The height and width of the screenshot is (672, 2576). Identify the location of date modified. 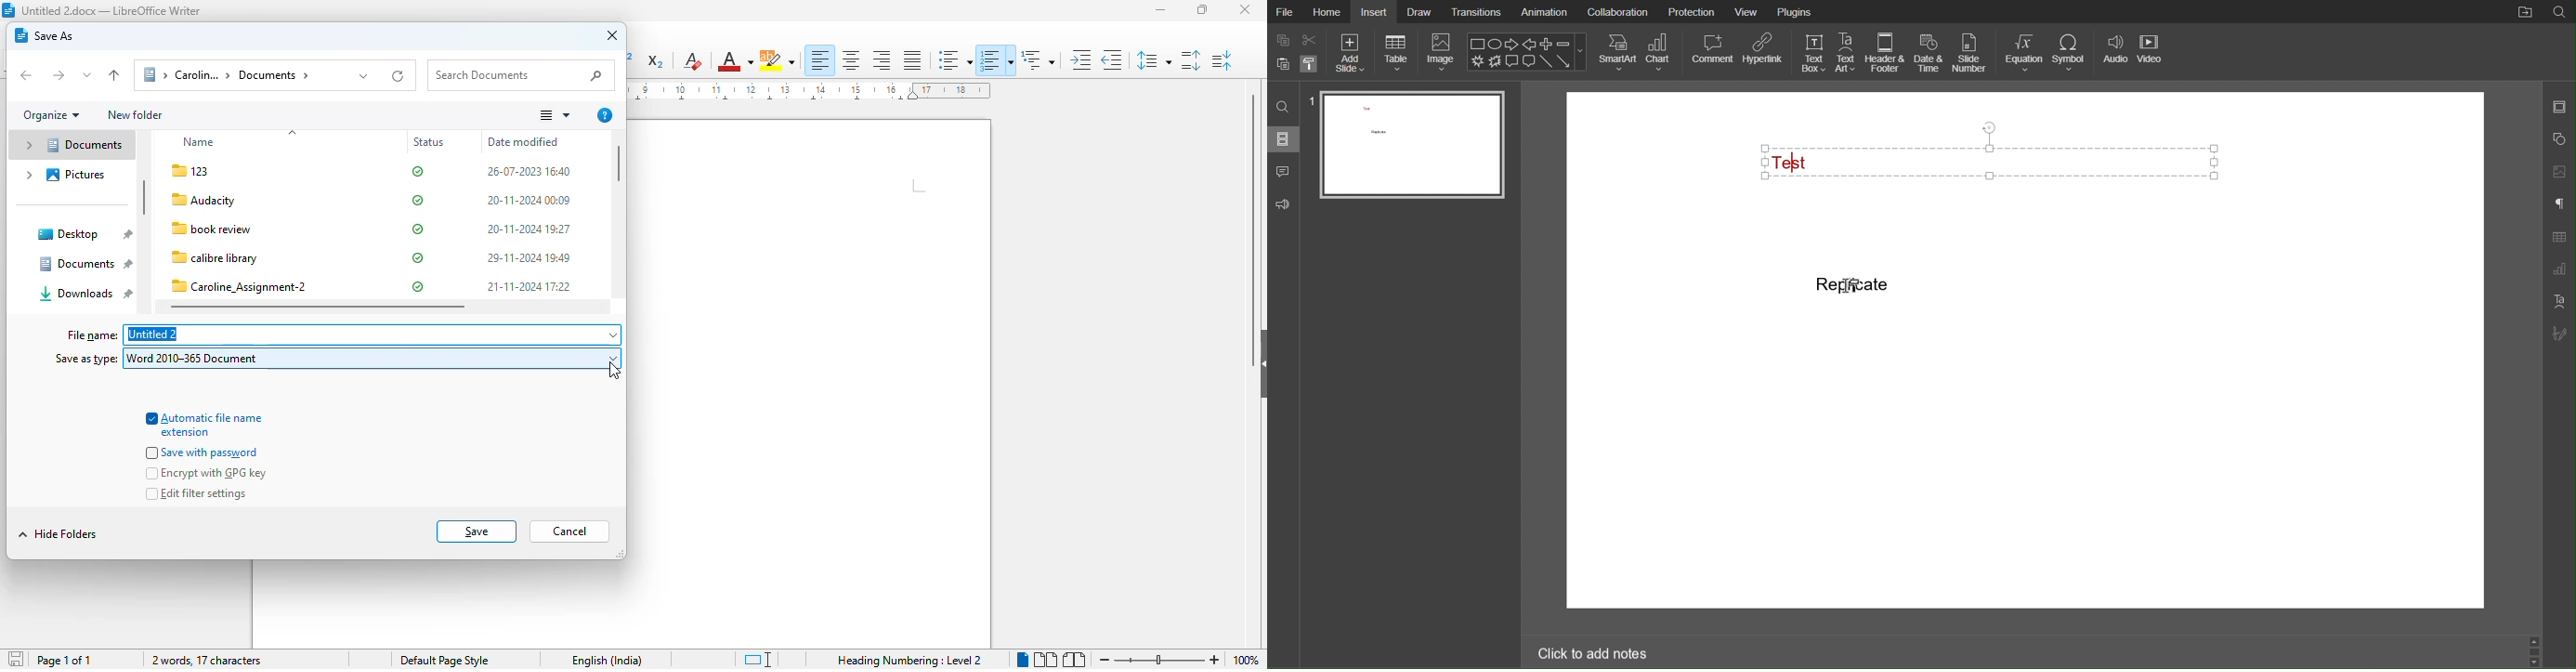
(523, 141).